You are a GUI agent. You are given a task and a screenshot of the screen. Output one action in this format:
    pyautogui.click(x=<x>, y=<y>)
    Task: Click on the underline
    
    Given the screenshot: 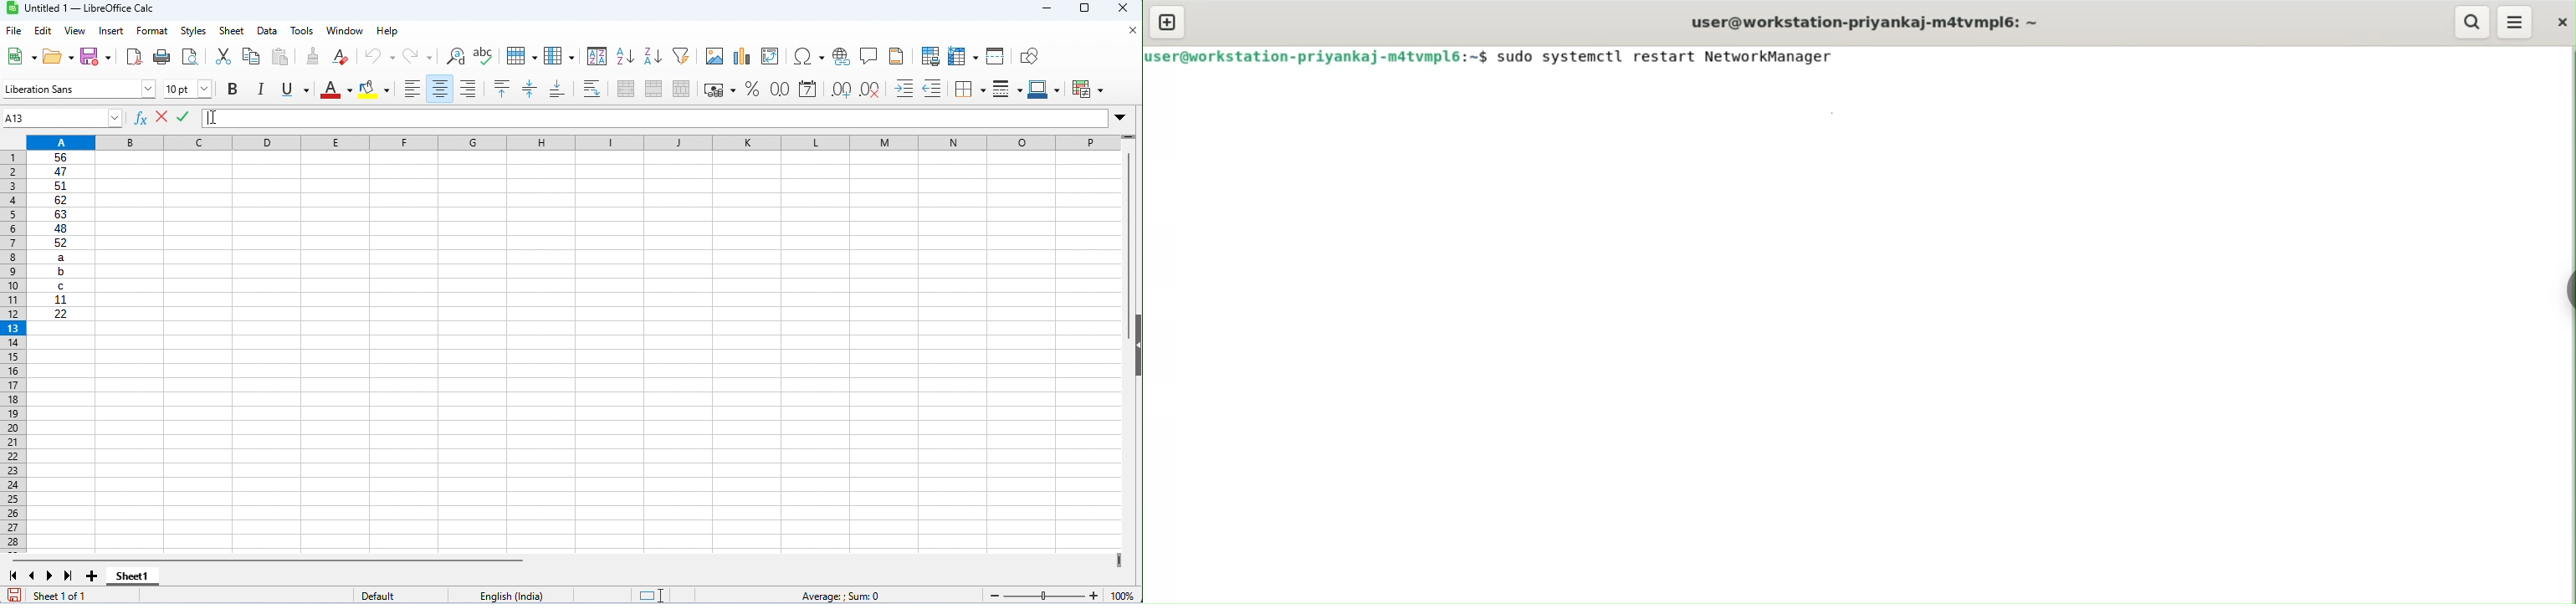 What is the action you would take?
    pyautogui.click(x=294, y=89)
    